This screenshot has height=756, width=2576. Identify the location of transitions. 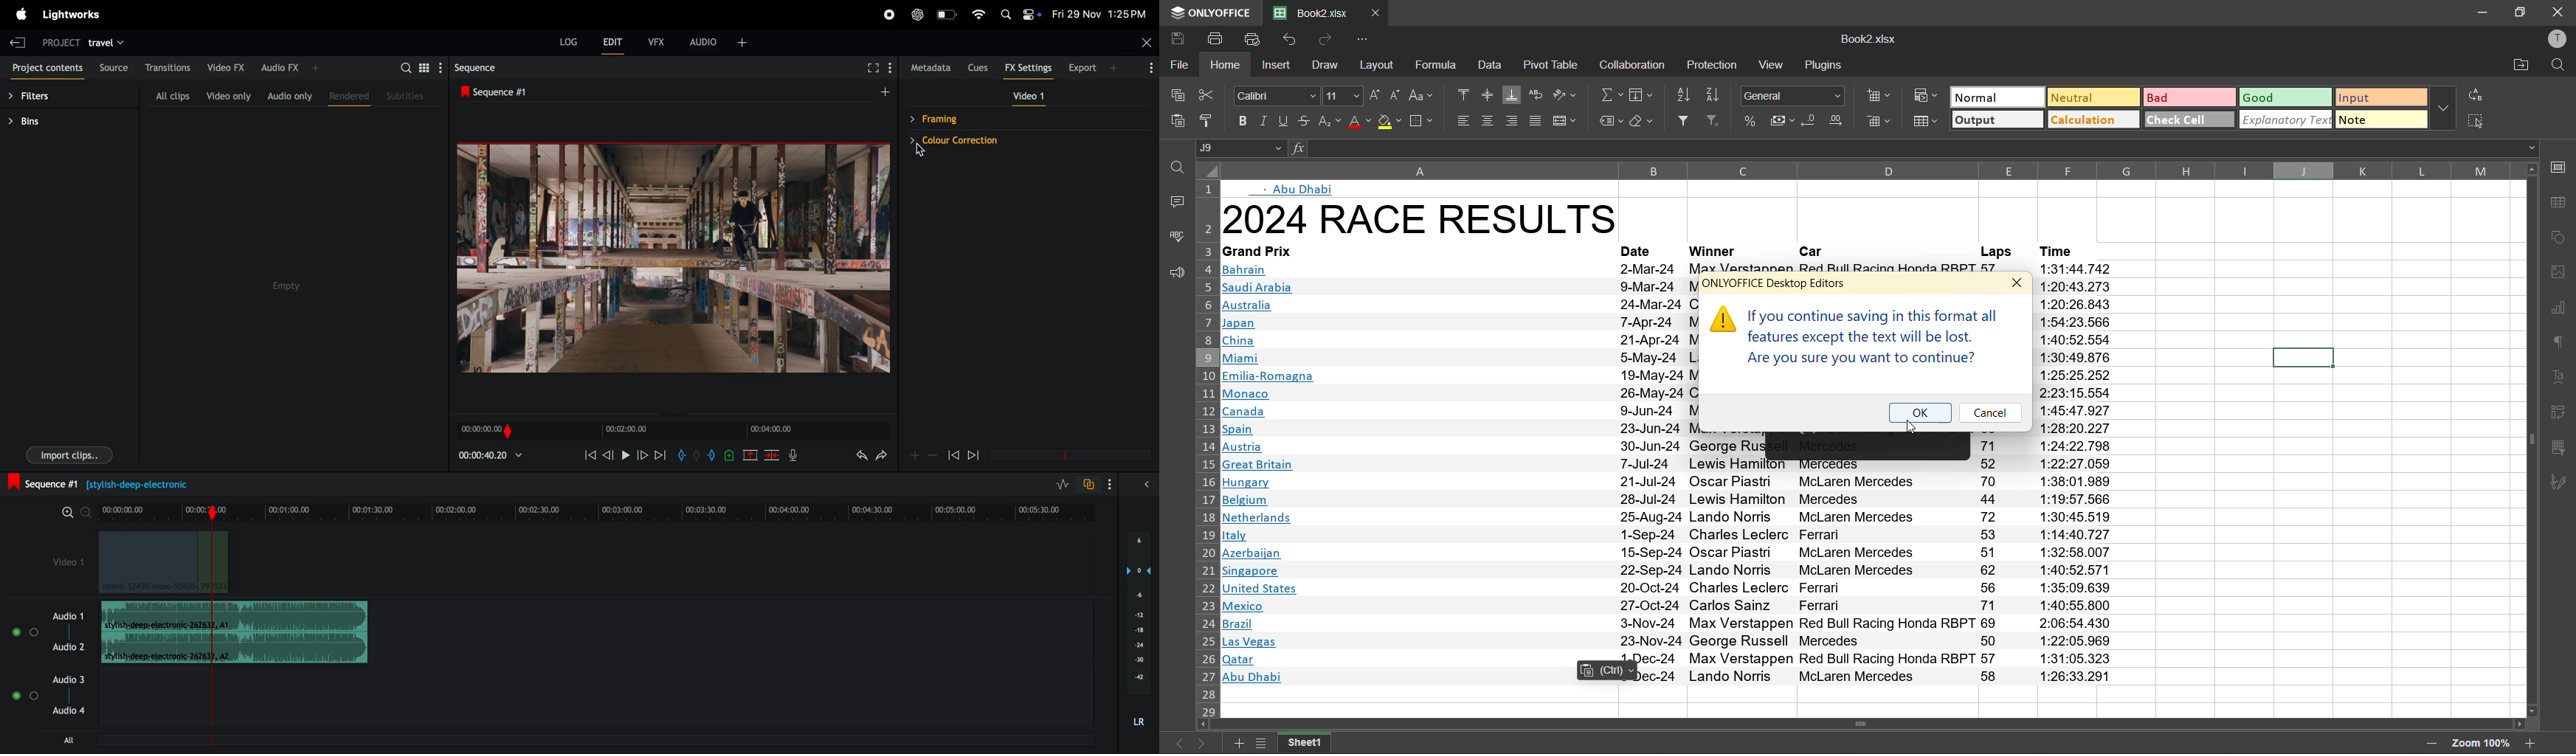
(168, 67).